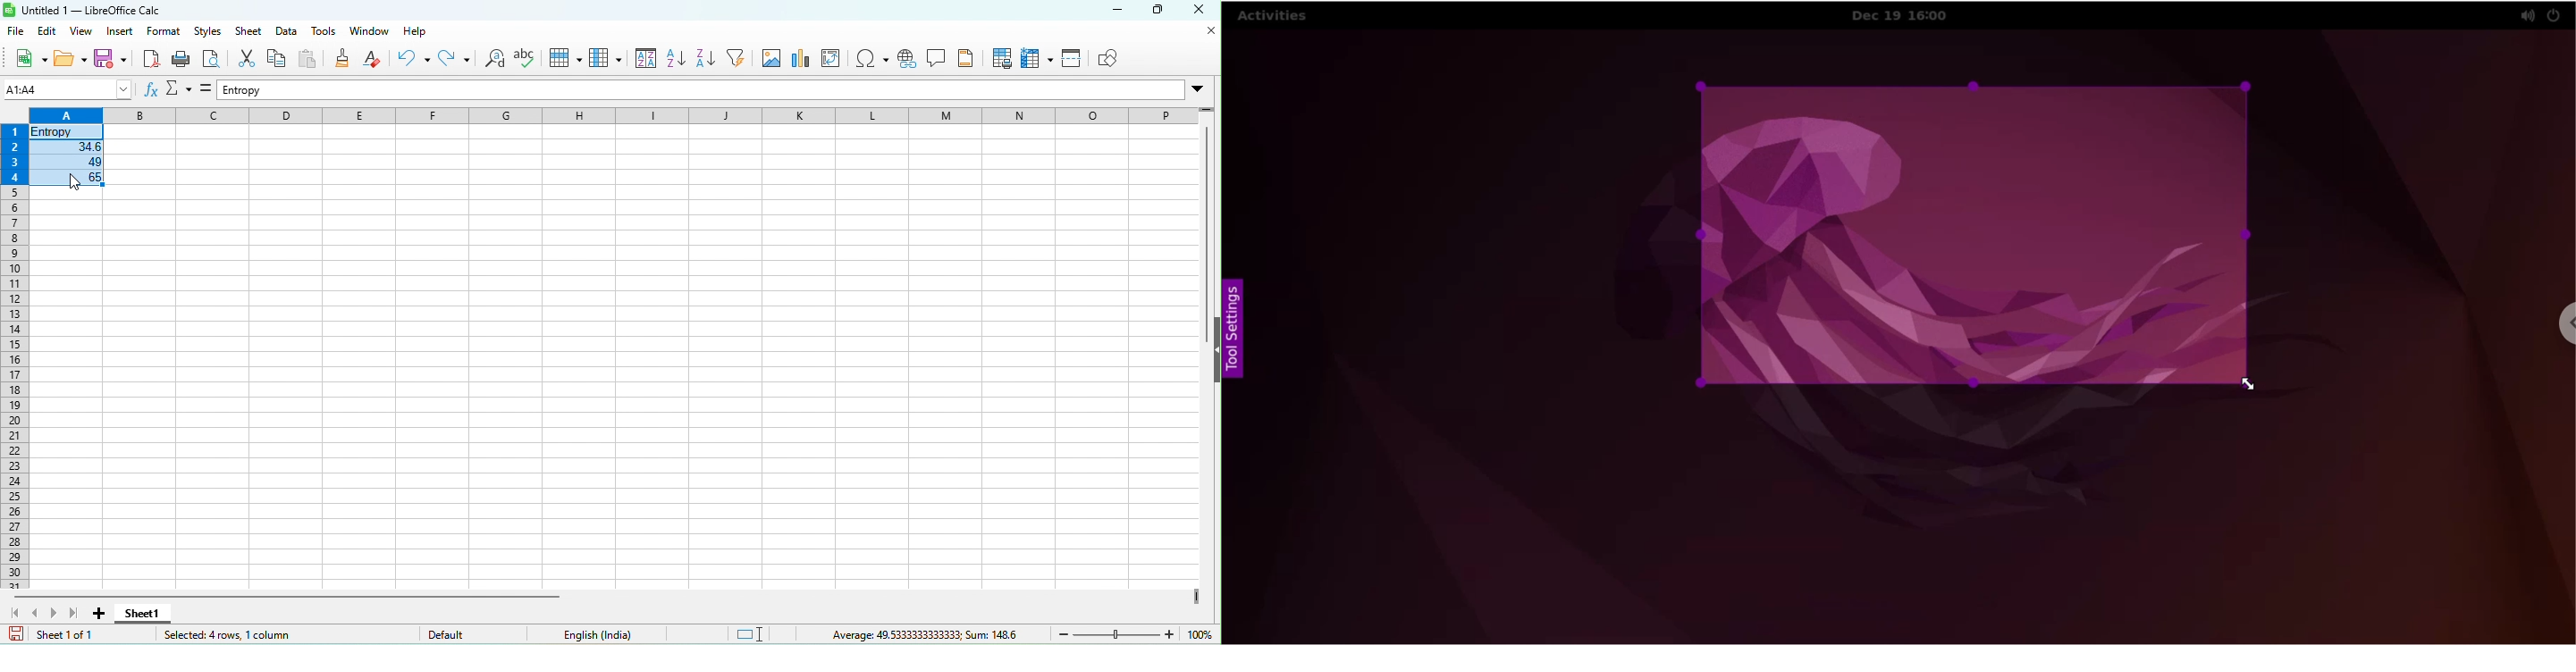 The image size is (2576, 672). What do you see at coordinates (25, 58) in the screenshot?
I see `new` at bounding box center [25, 58].